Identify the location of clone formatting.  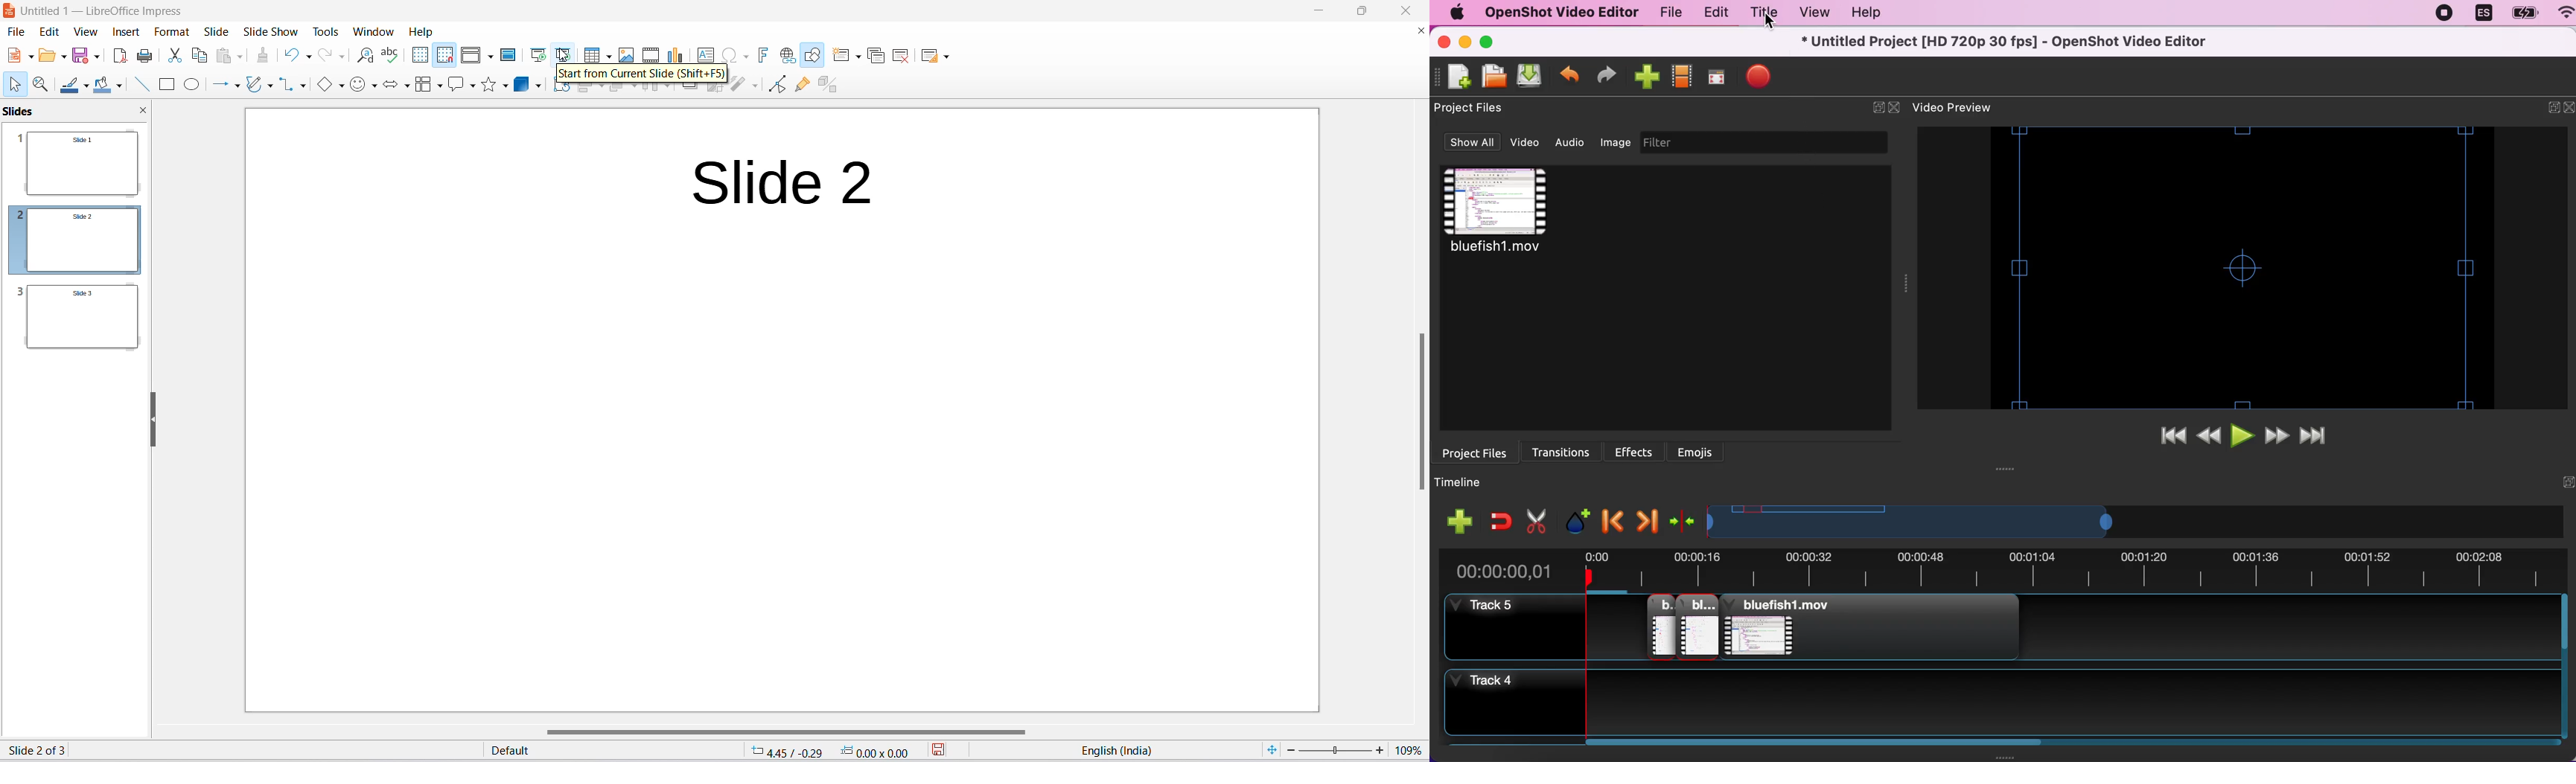
(263, 57).